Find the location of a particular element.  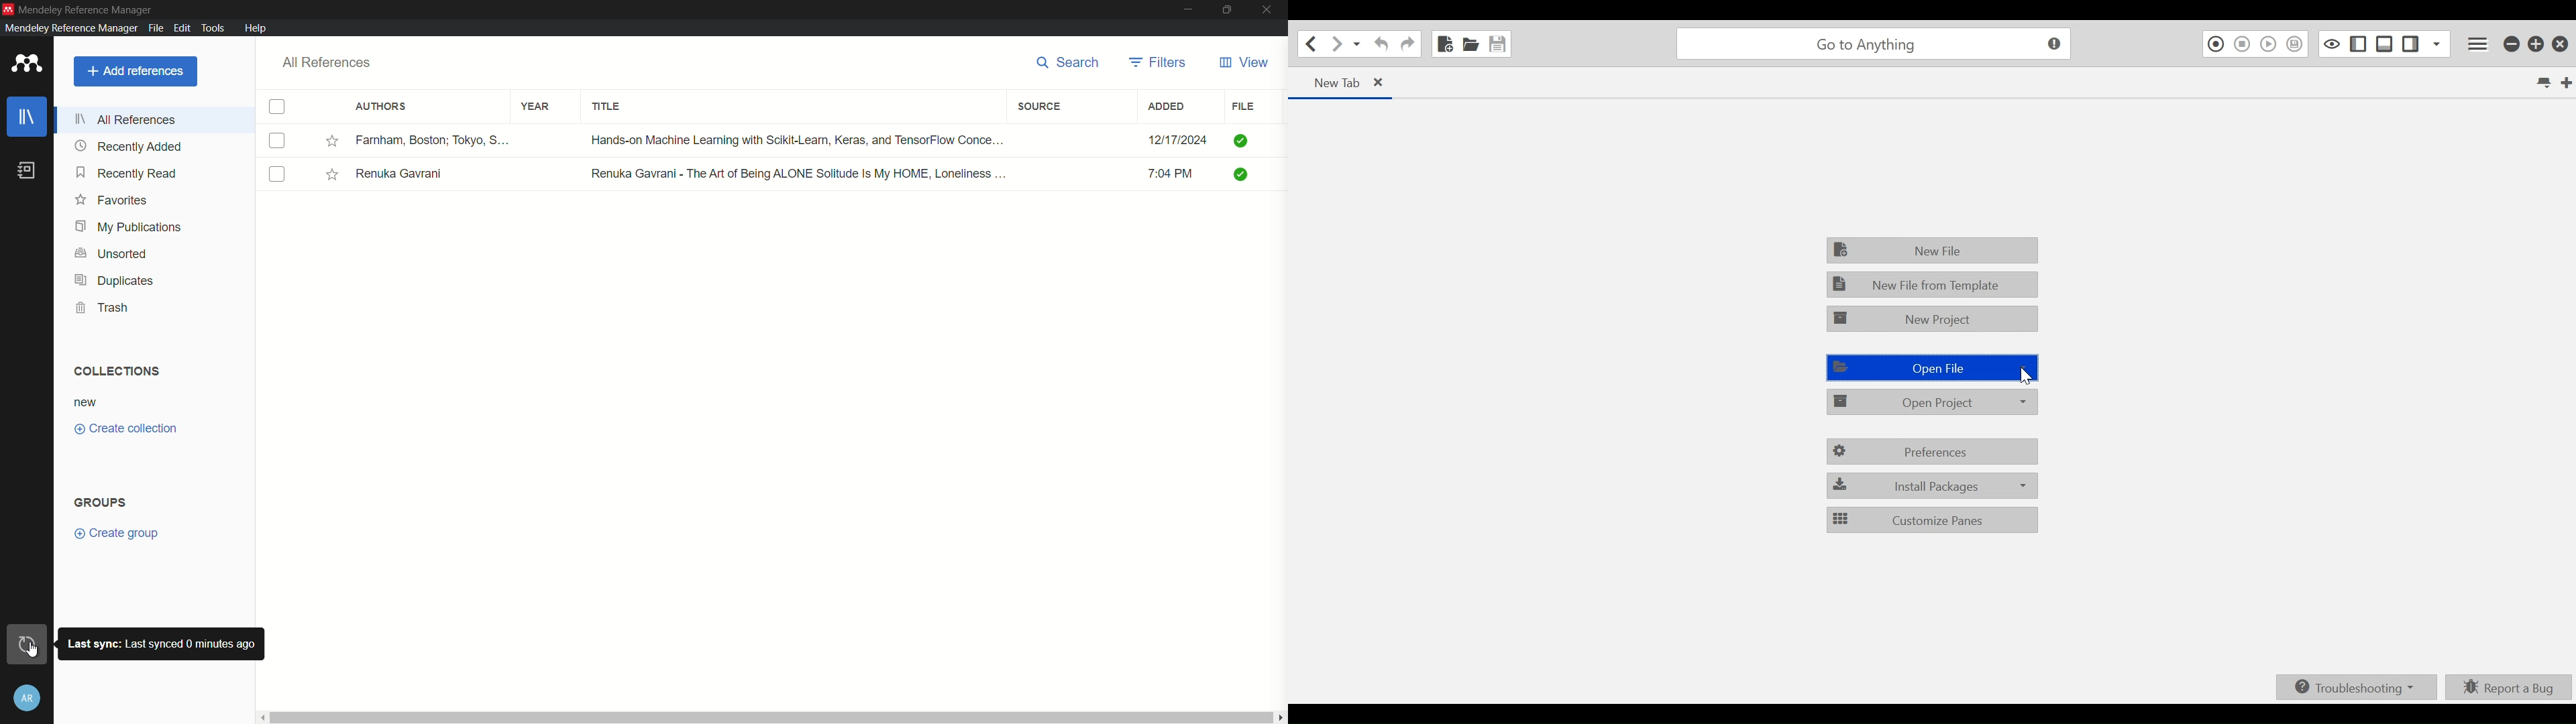

cursor is located at coordinates (37, 650).